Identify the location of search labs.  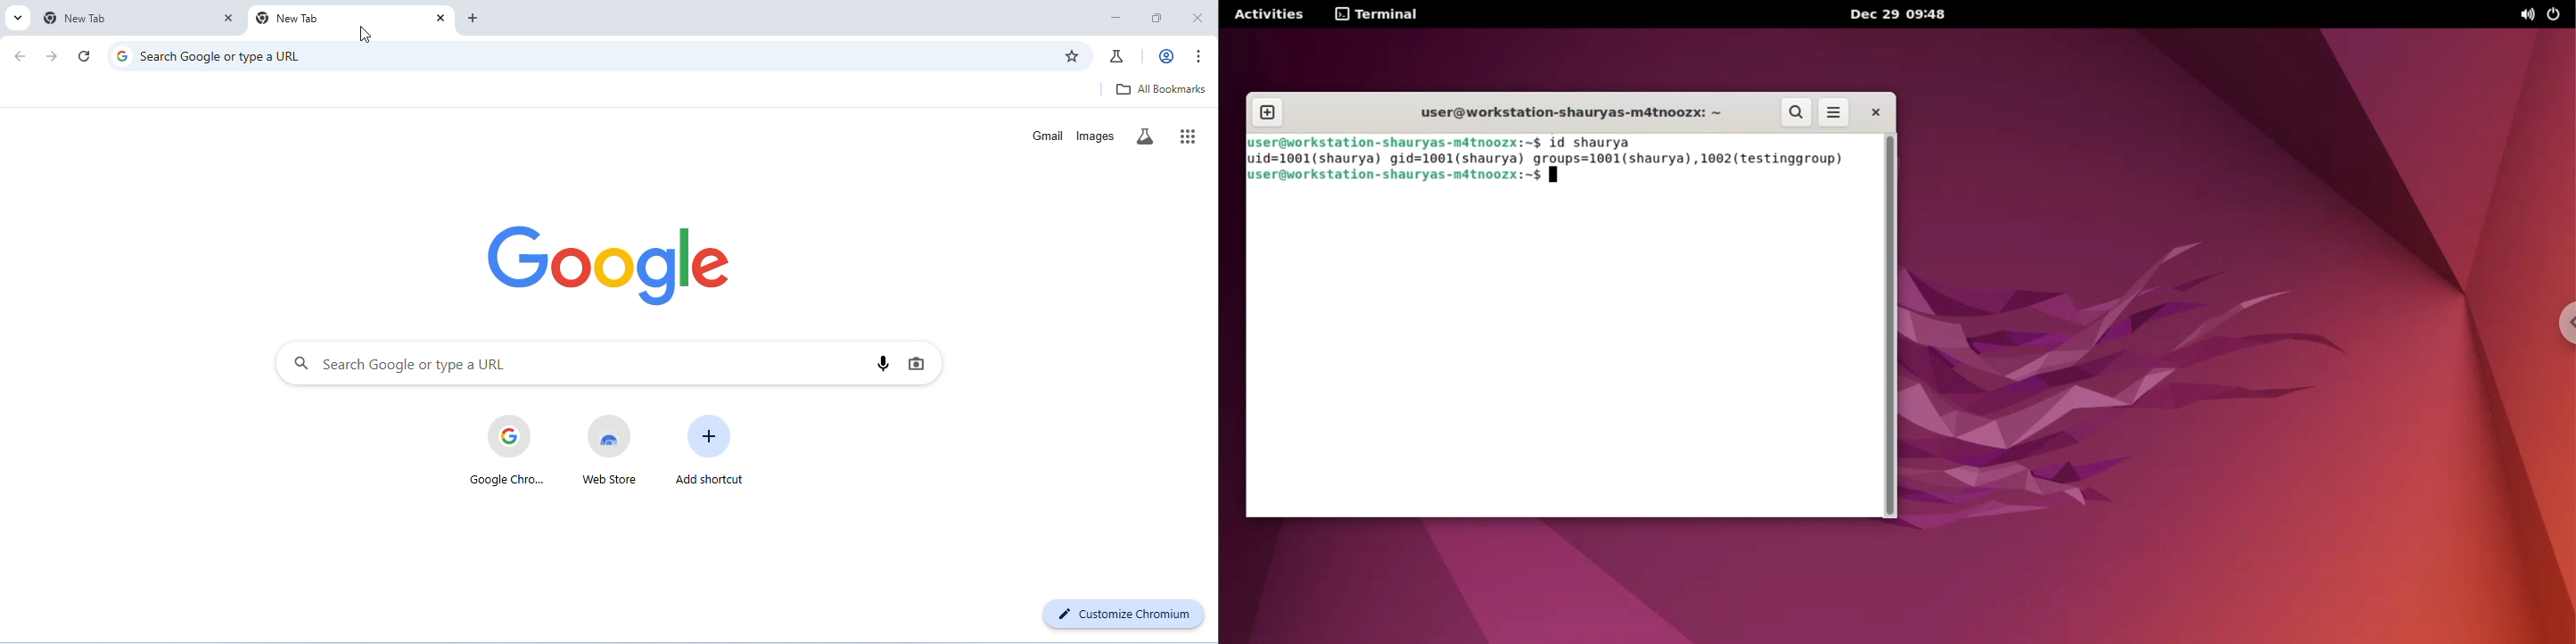
(1145, 136).